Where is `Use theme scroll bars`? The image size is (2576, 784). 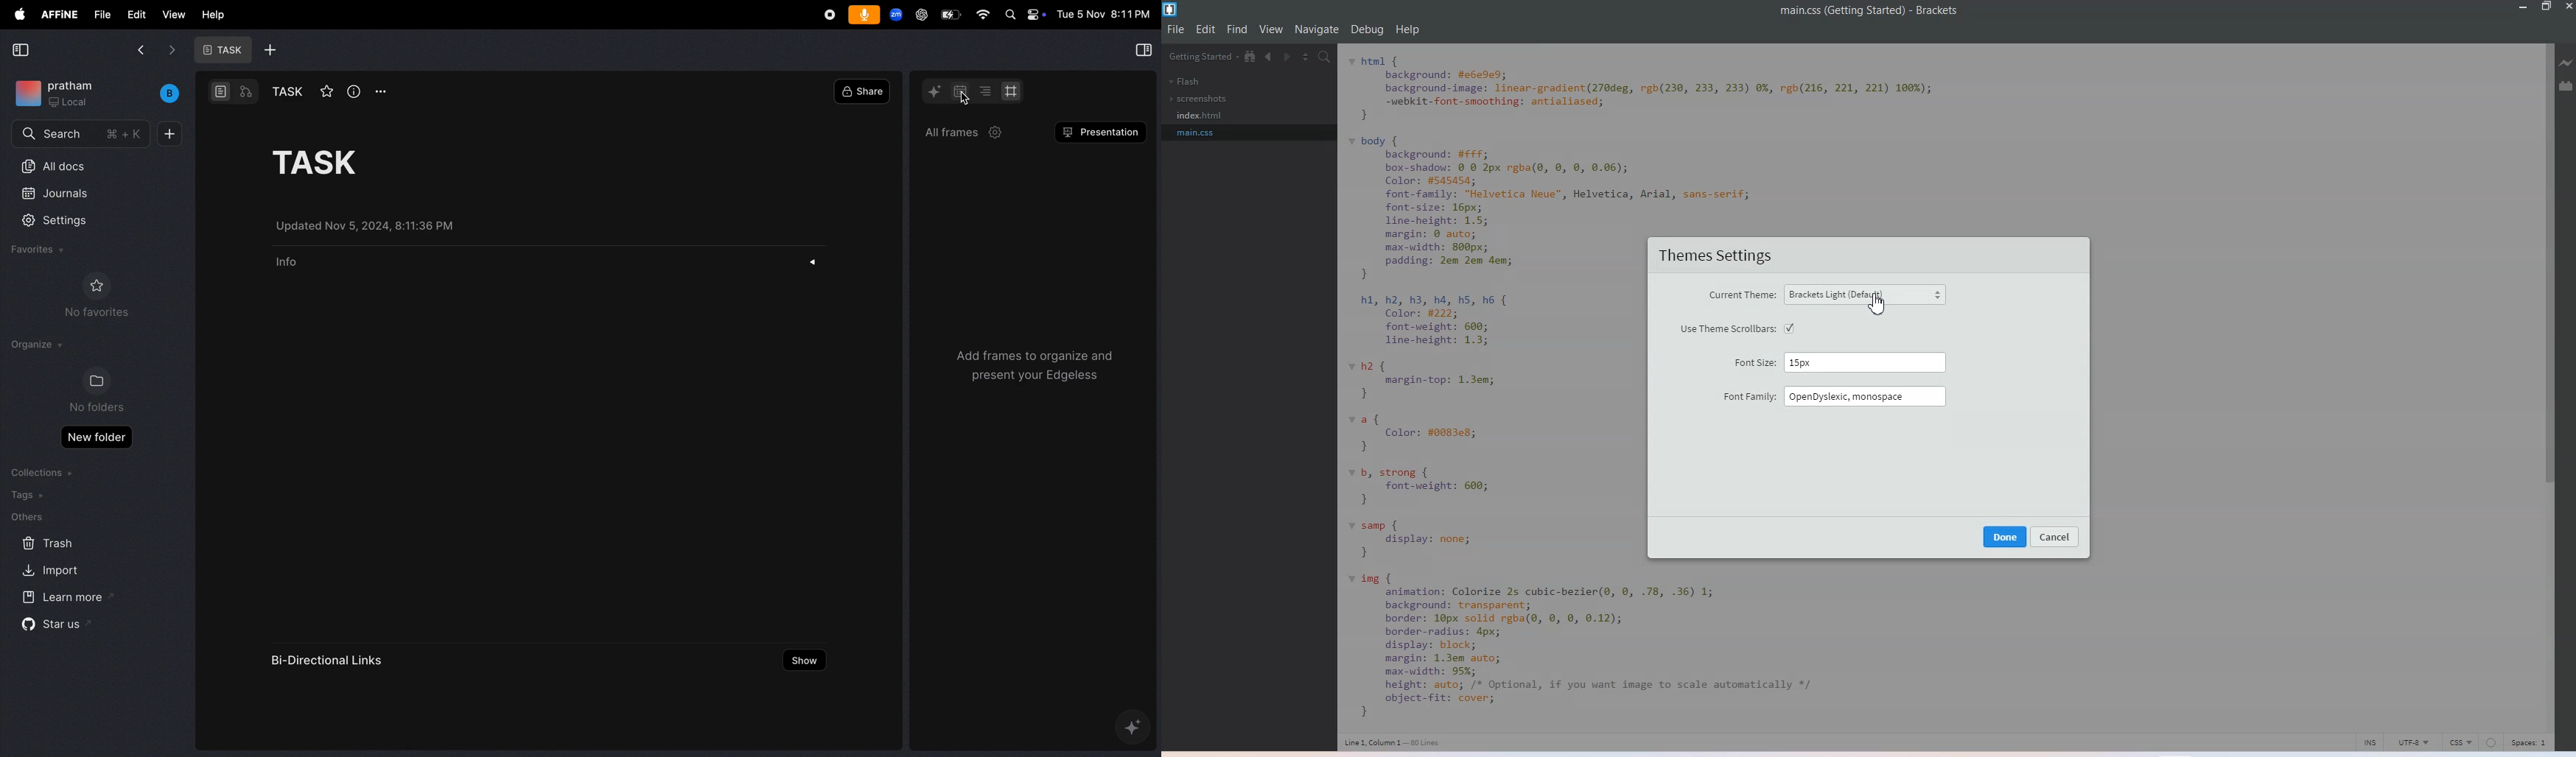 Use theme scroll bars is located at coordinates (1737, 328).